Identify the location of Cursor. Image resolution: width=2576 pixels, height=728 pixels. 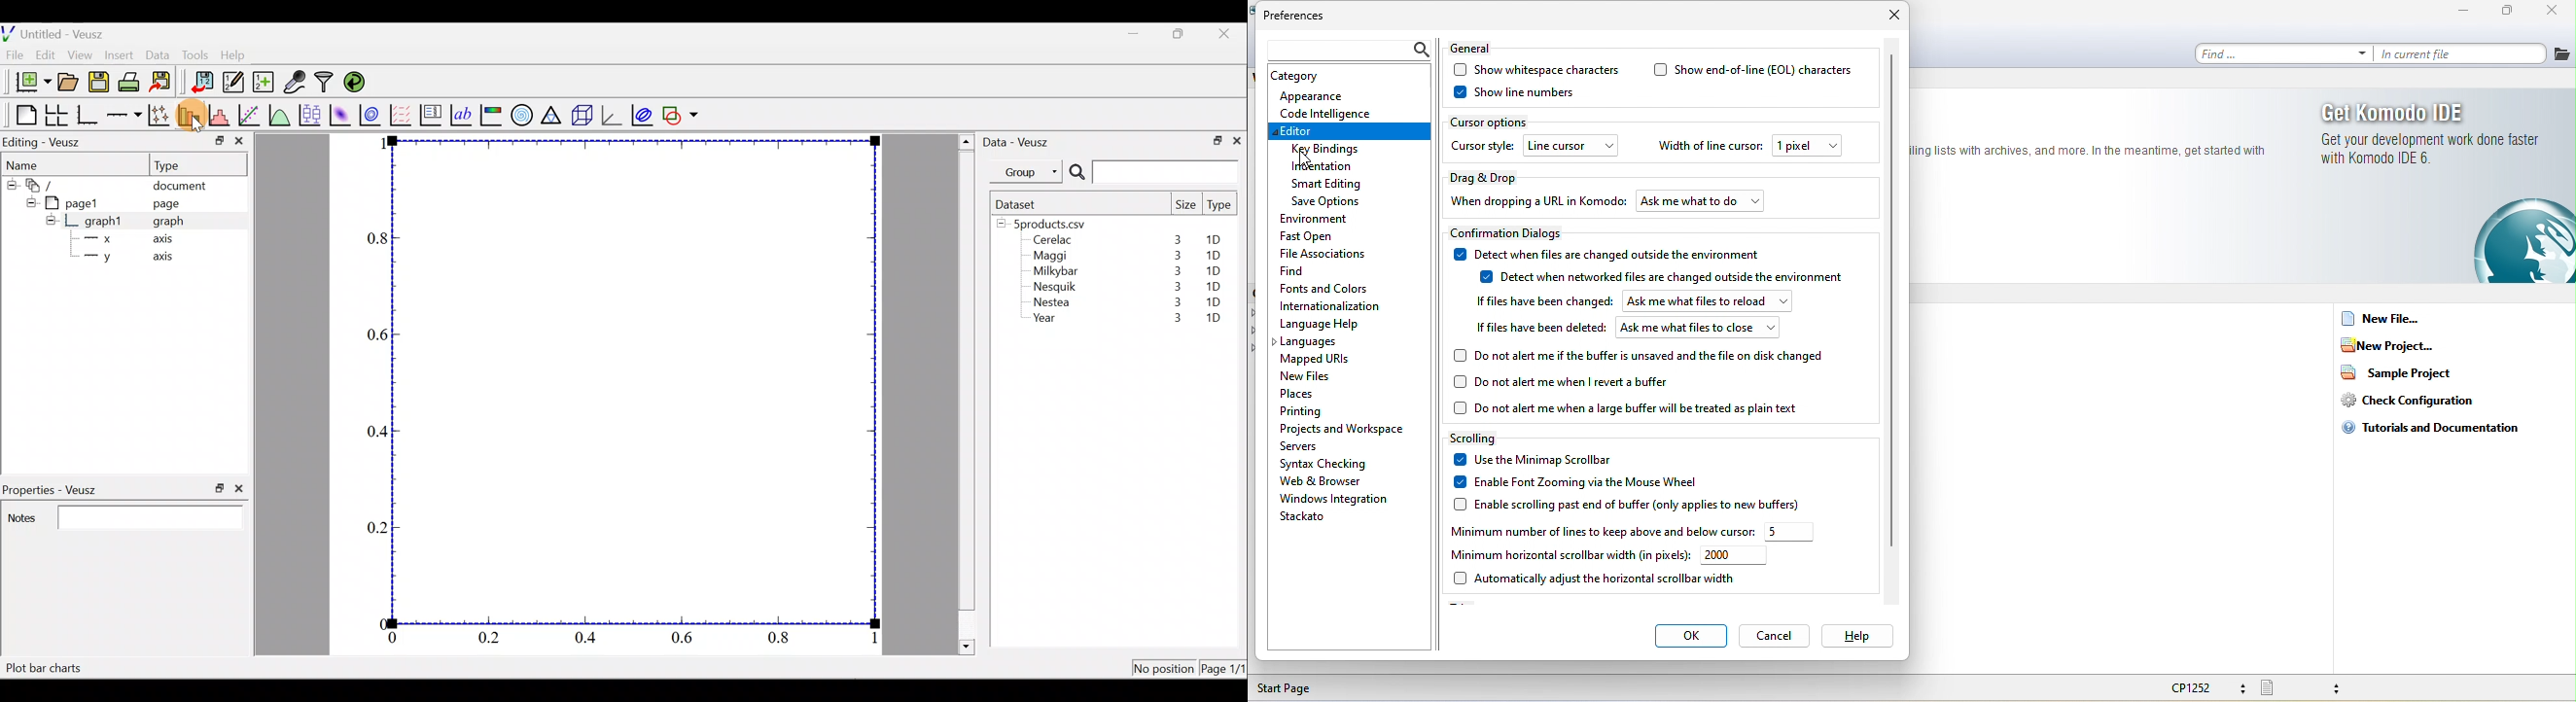
(196, 116).